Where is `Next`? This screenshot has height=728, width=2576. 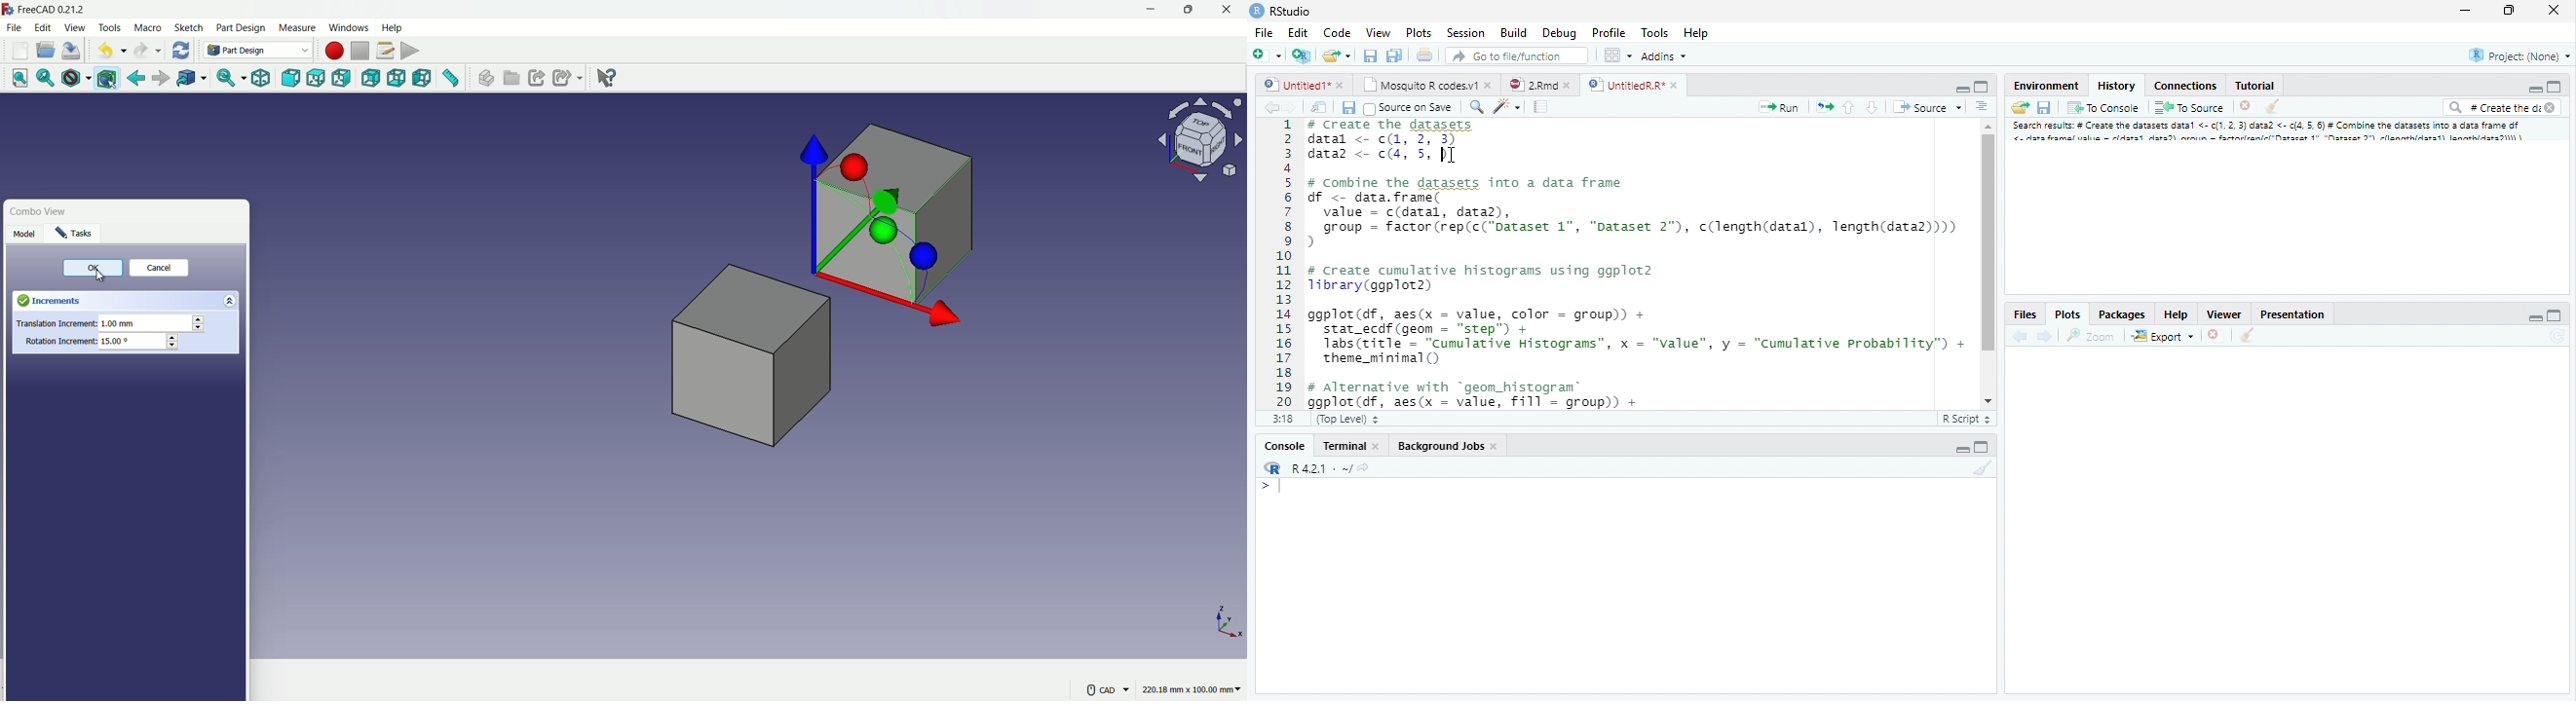
Next is located at coordinates (1289, 111).